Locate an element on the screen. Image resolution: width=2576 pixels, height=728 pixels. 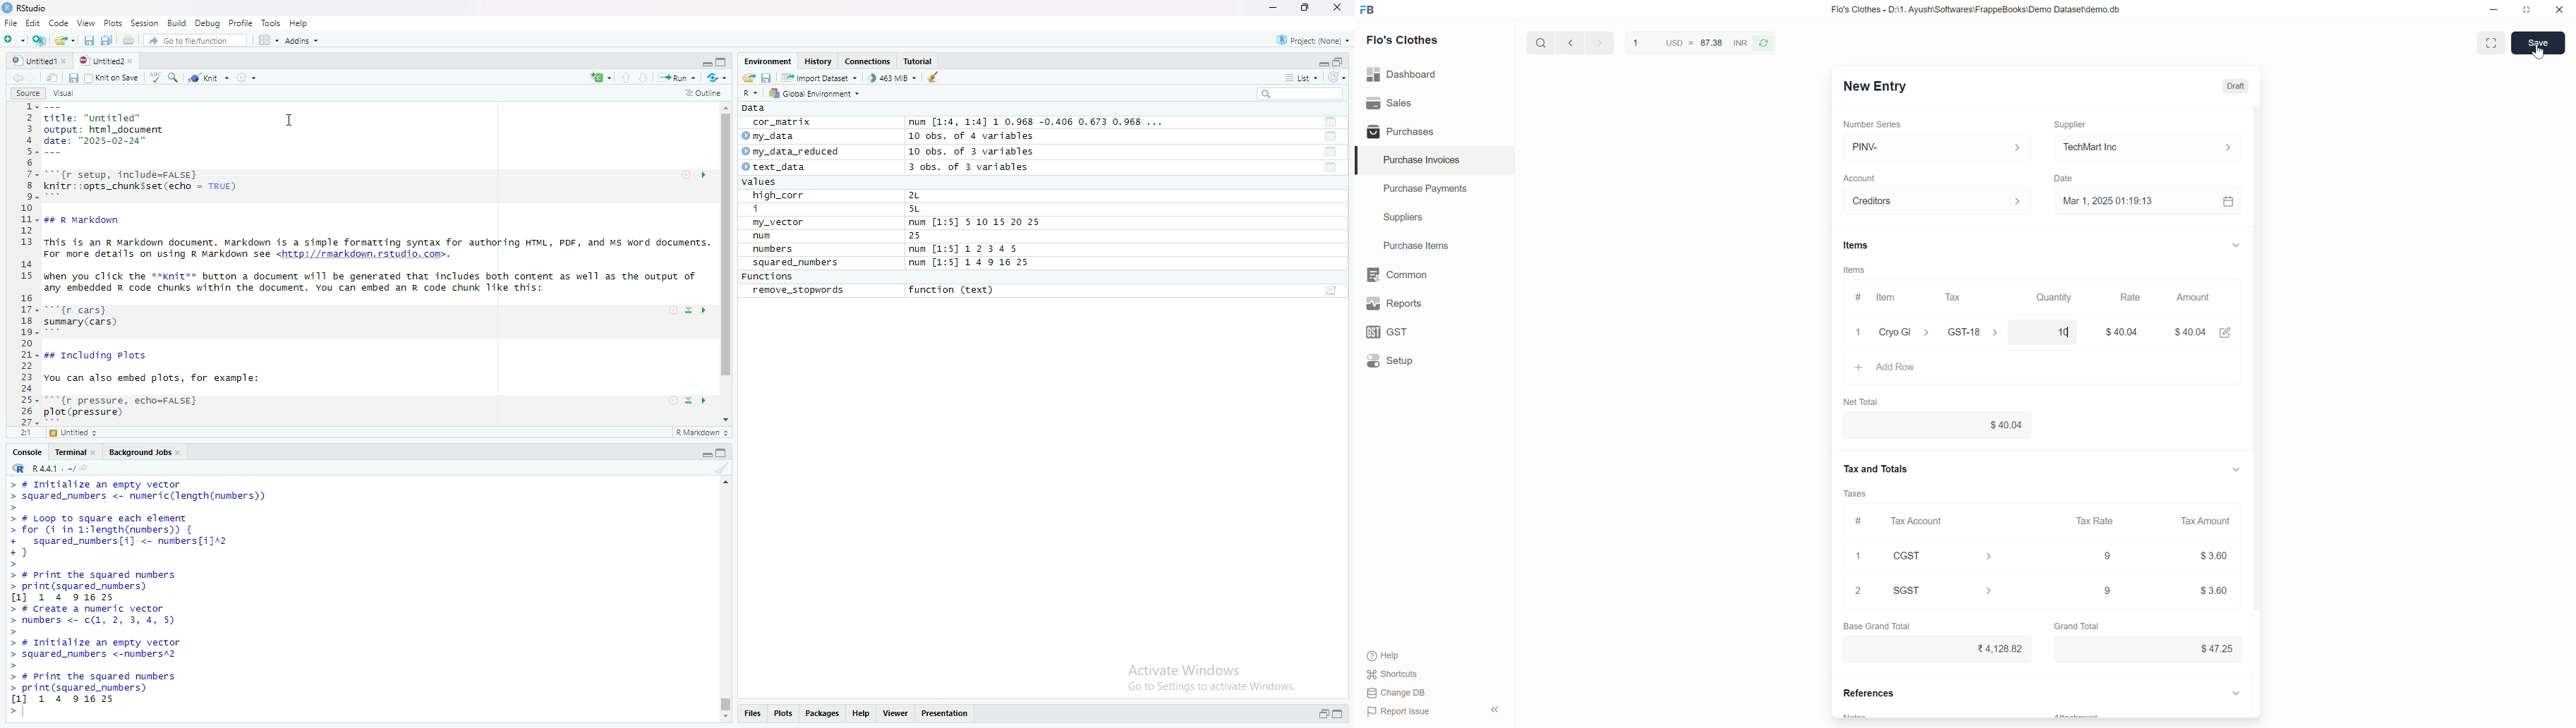
Untitled 1 is located at coordinates (30, 61).